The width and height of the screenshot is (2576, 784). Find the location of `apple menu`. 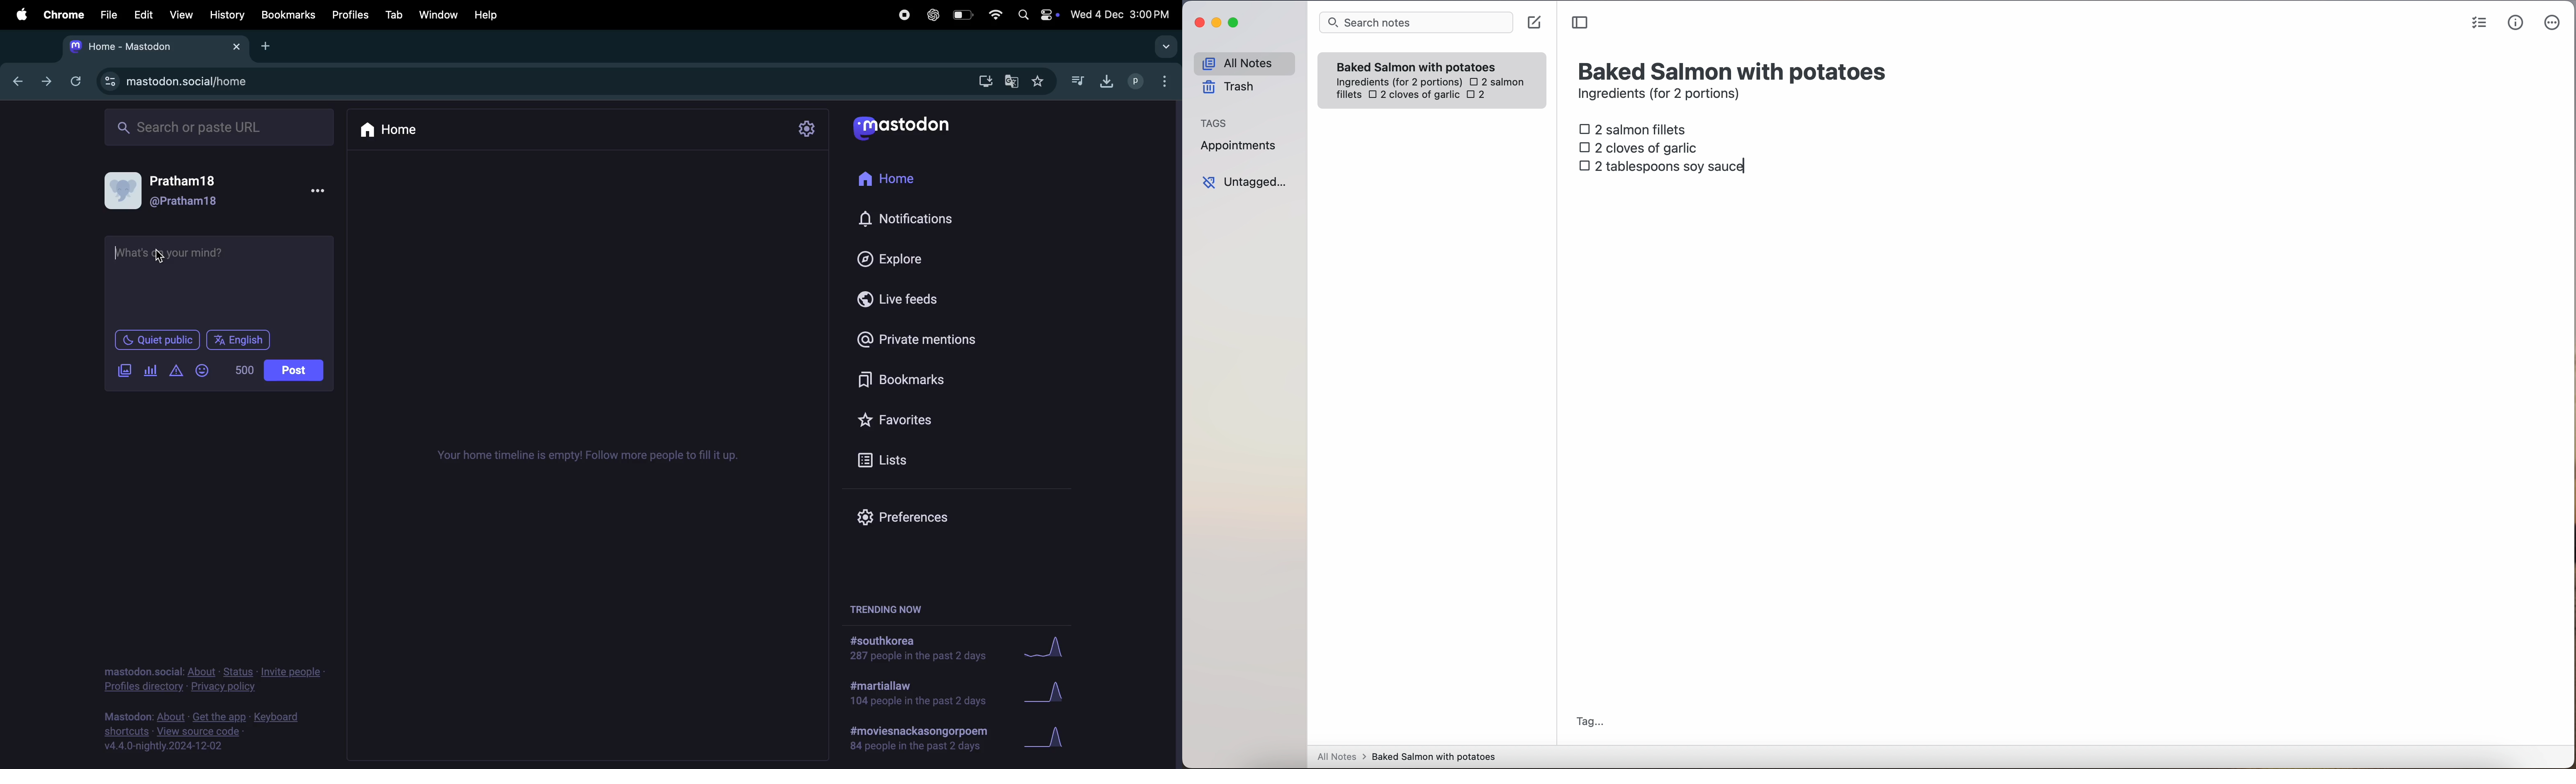

apple menu is located at coordinates (18, 15).